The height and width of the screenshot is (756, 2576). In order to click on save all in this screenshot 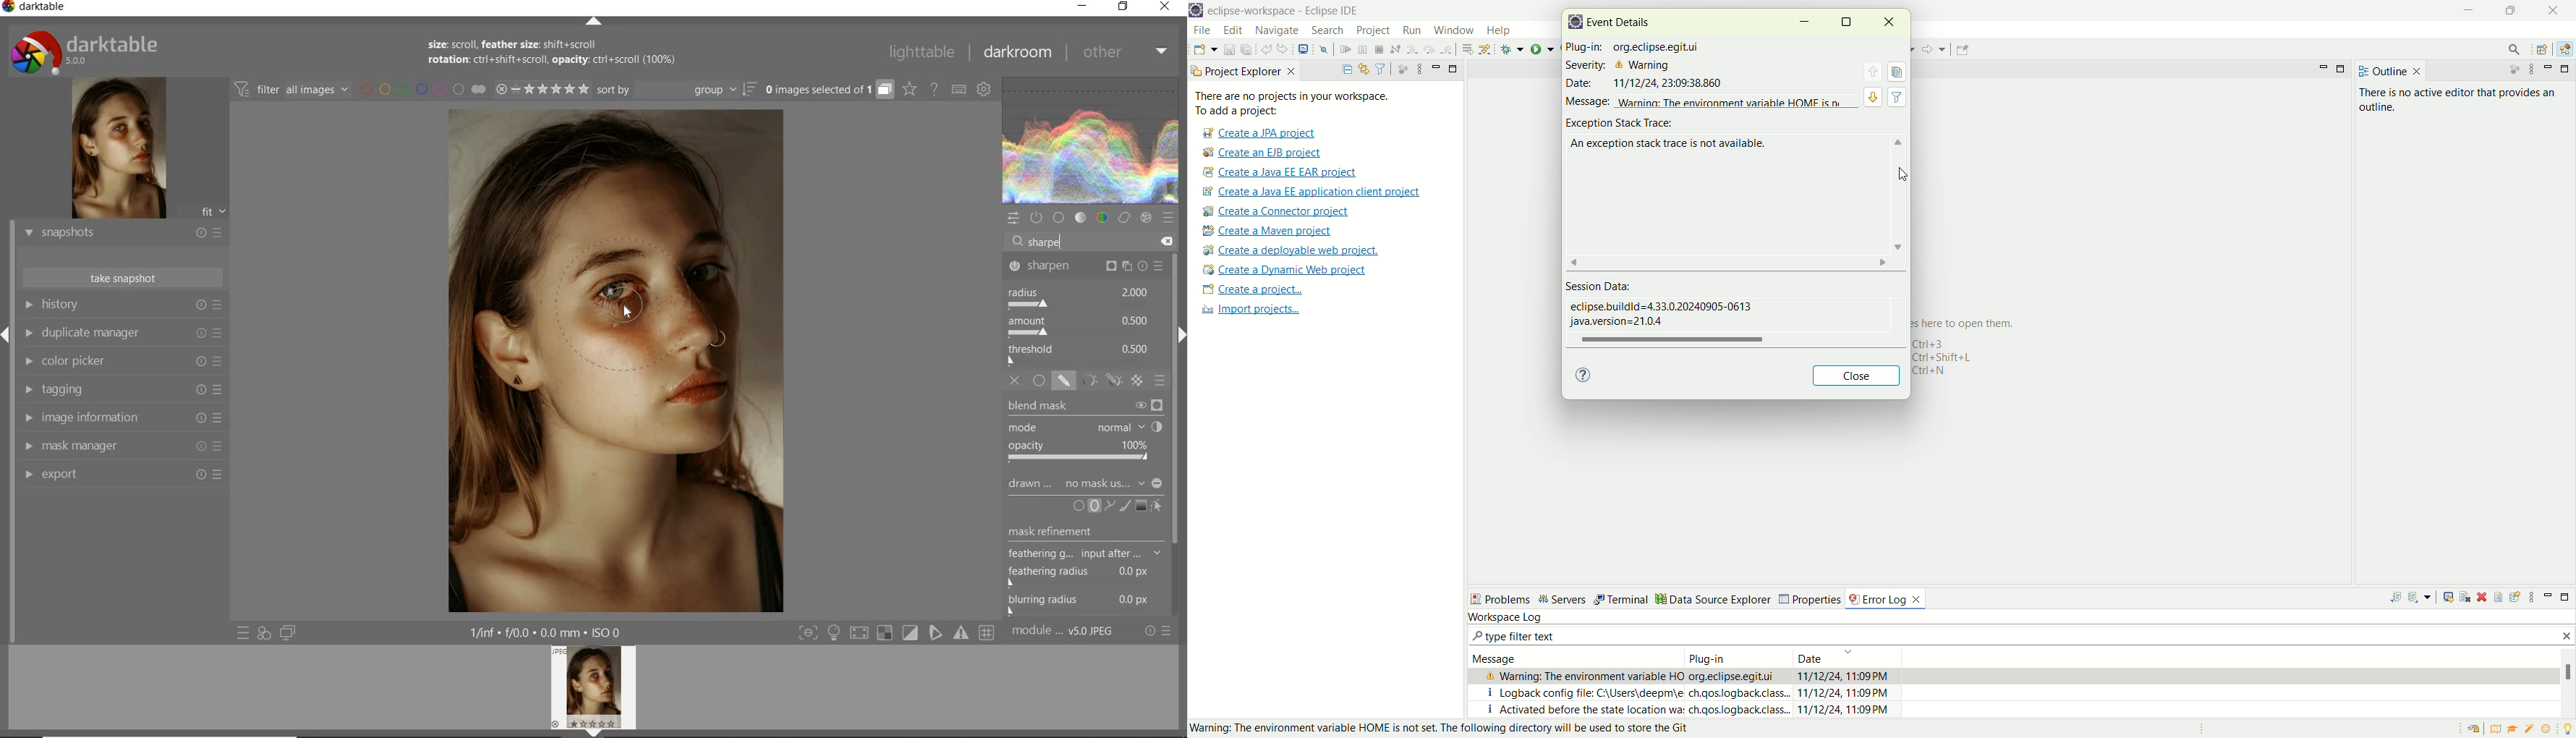, I will do `click(1246, 49)`.